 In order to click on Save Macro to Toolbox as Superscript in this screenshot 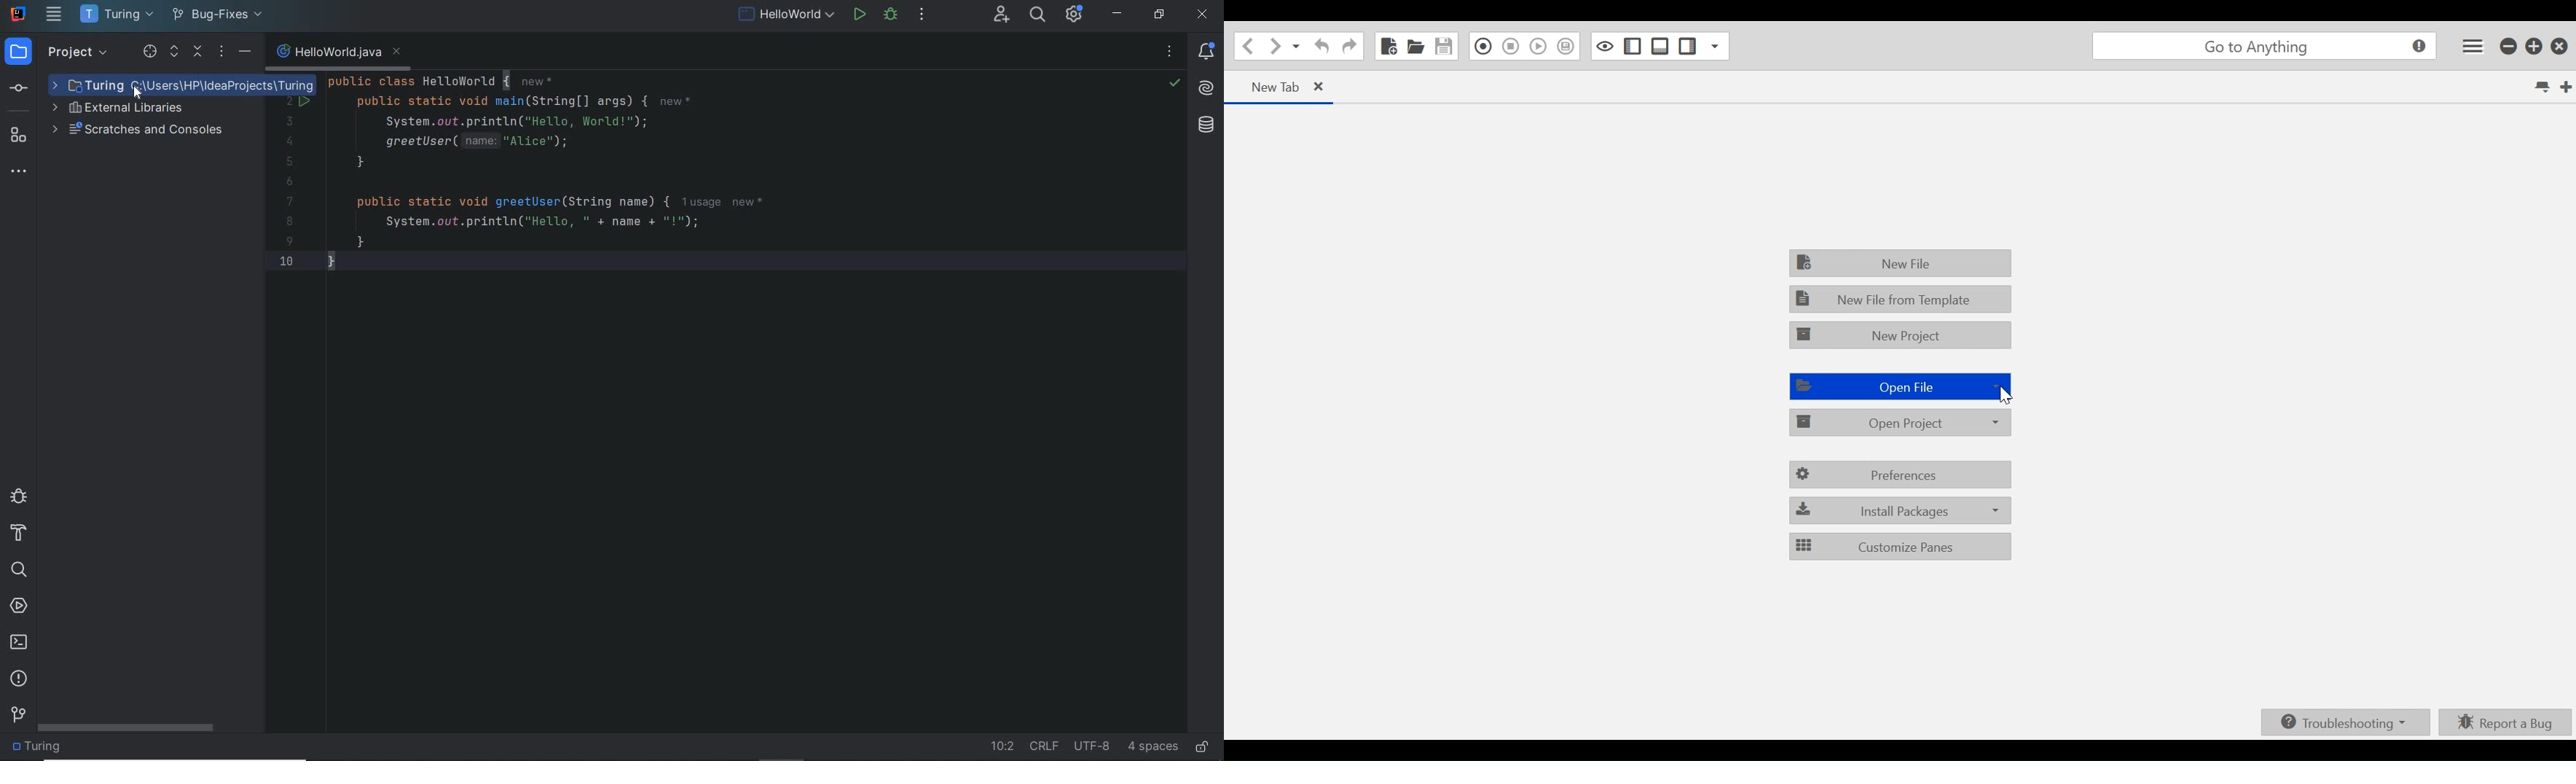, I will do `click(1567, 47)`.